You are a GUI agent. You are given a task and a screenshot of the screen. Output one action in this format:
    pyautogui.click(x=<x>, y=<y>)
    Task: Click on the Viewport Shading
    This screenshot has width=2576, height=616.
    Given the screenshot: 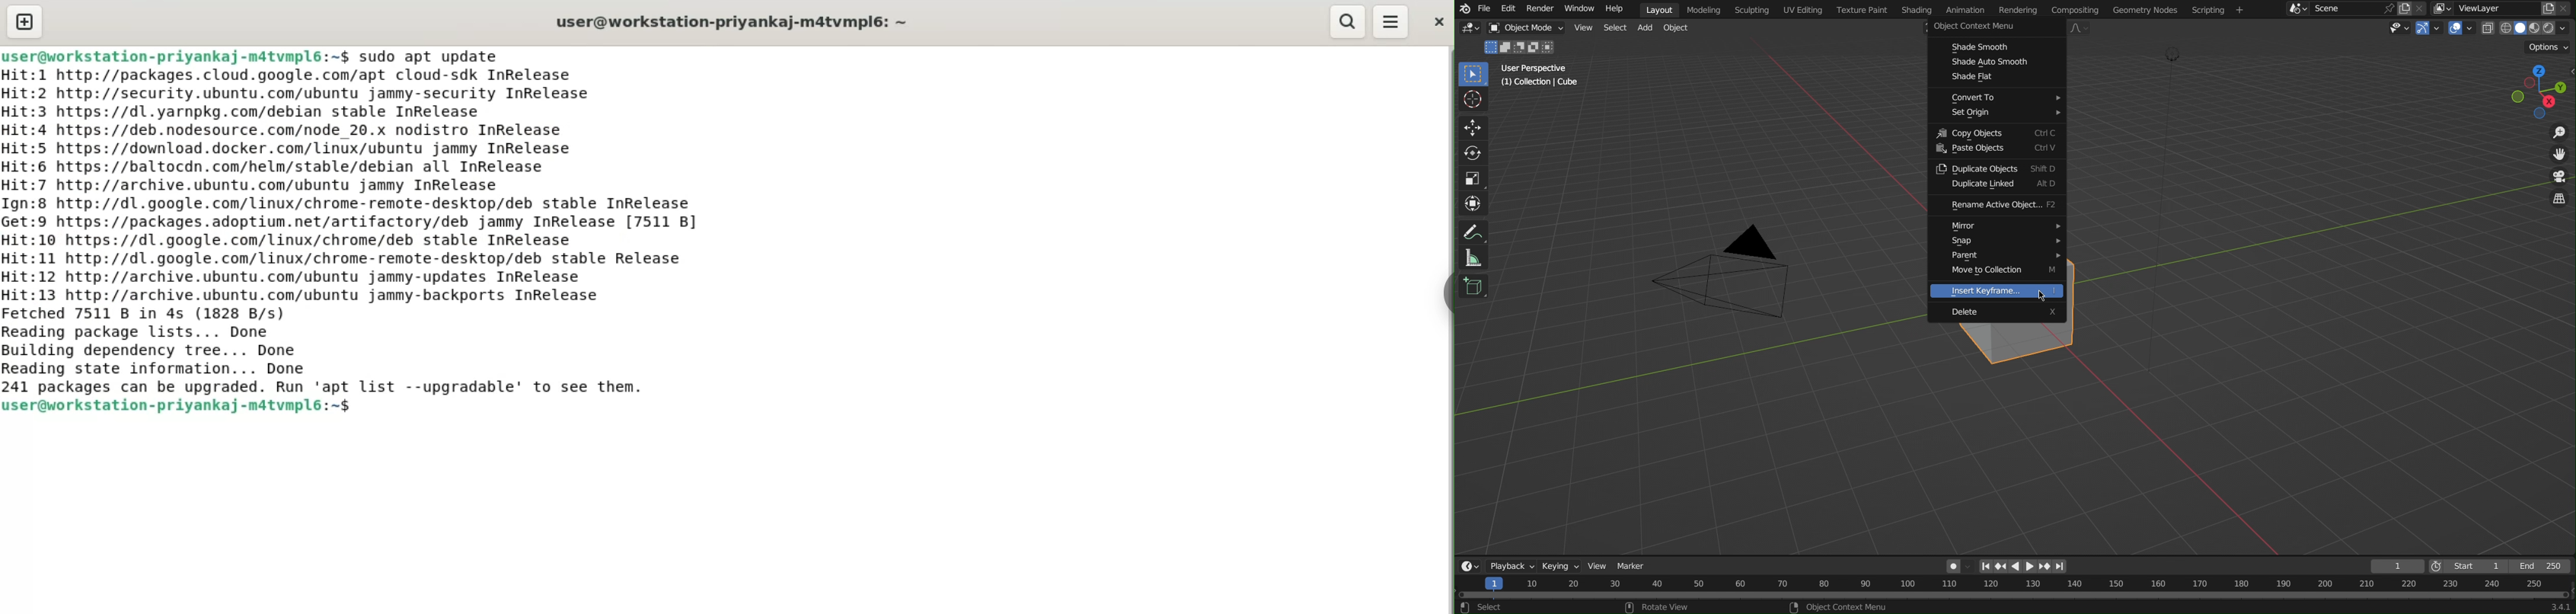 What is the action you would take?
    pyautogui.click(x=2533, y=27)
    